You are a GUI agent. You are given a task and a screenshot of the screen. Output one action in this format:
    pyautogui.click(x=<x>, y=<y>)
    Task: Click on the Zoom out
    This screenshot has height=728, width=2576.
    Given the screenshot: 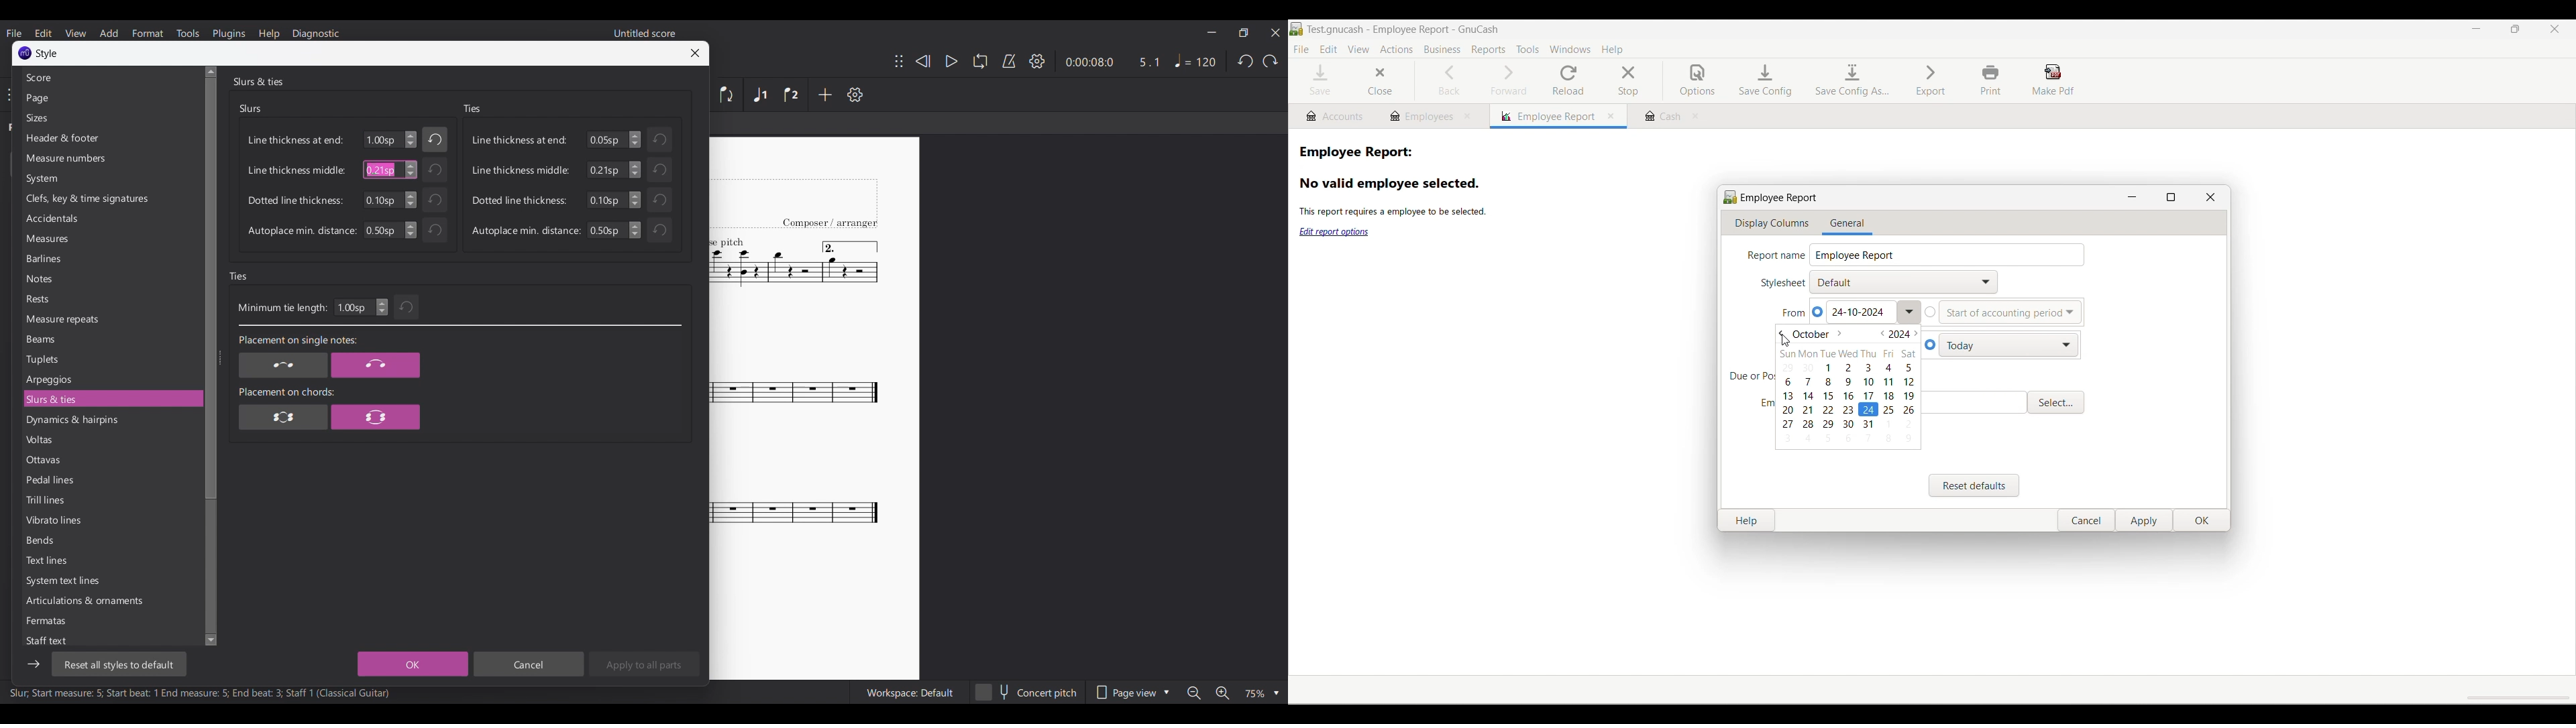 What is the action you would take?
    pyautogui.click(x=1194, y=692)
    